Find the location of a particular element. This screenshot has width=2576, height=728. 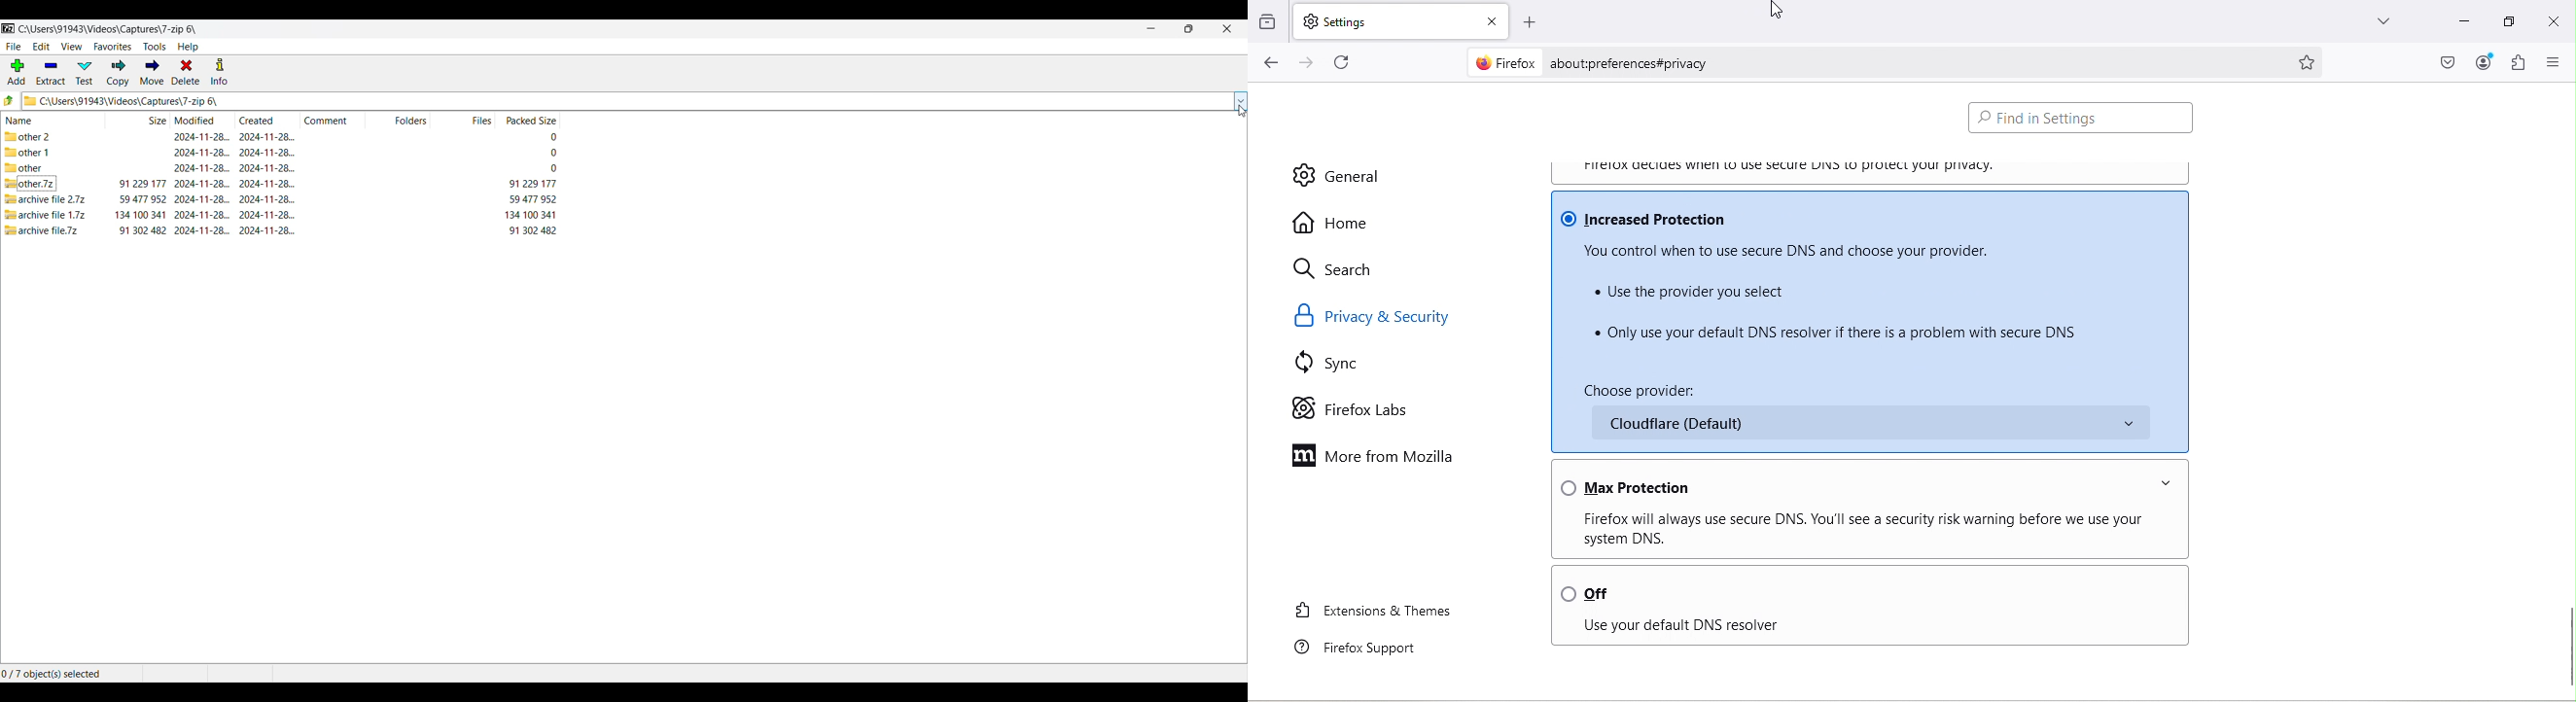

close tab is located at coordinates (1489, 18).